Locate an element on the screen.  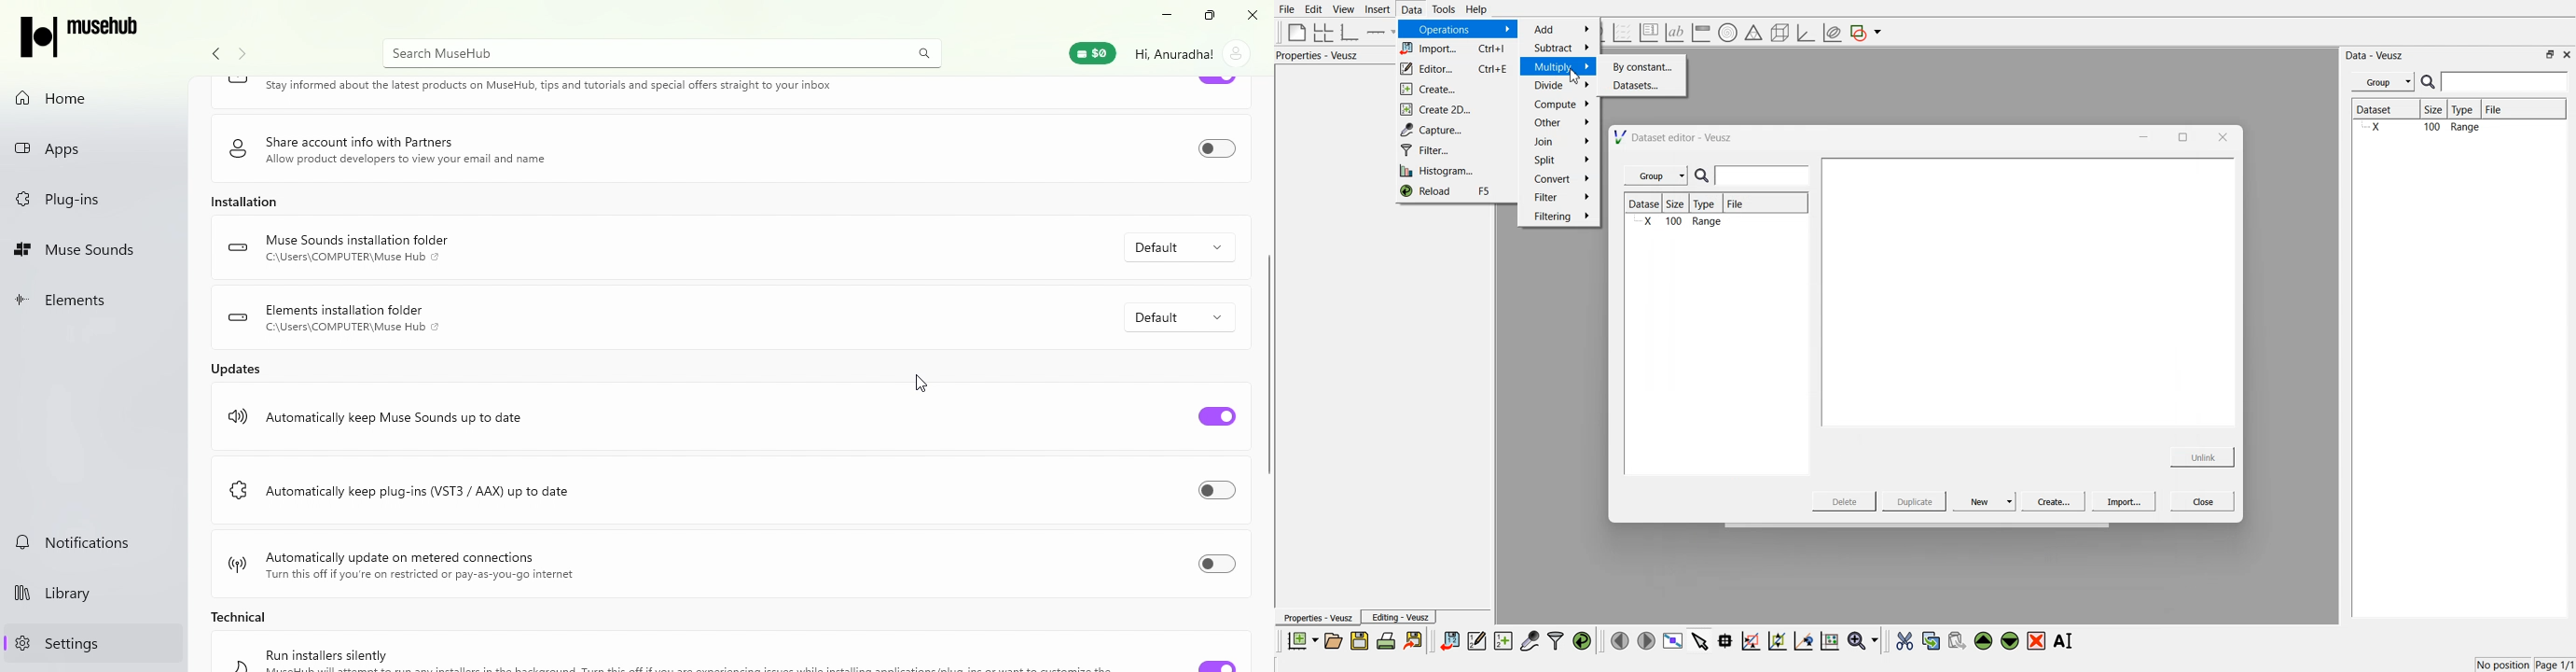
recenter the graph axes is located at coordinates (1803, 640).